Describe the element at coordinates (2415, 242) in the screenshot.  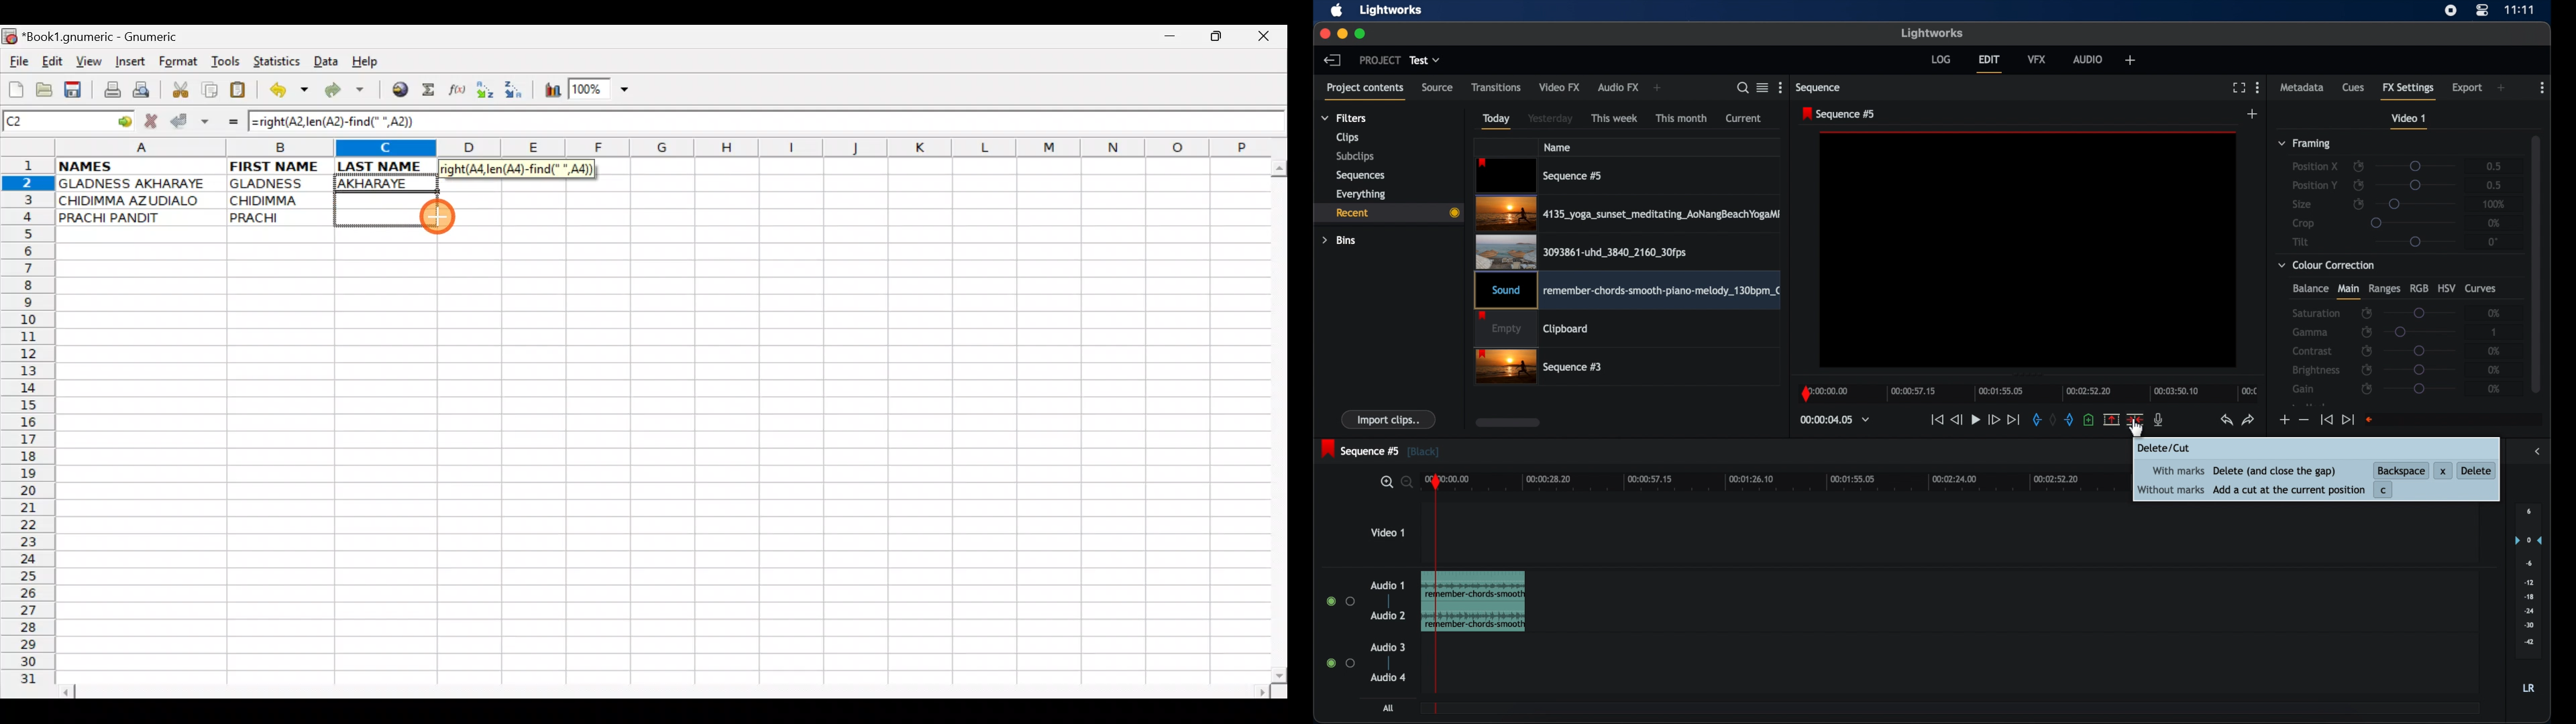
I see `slider` at that location.